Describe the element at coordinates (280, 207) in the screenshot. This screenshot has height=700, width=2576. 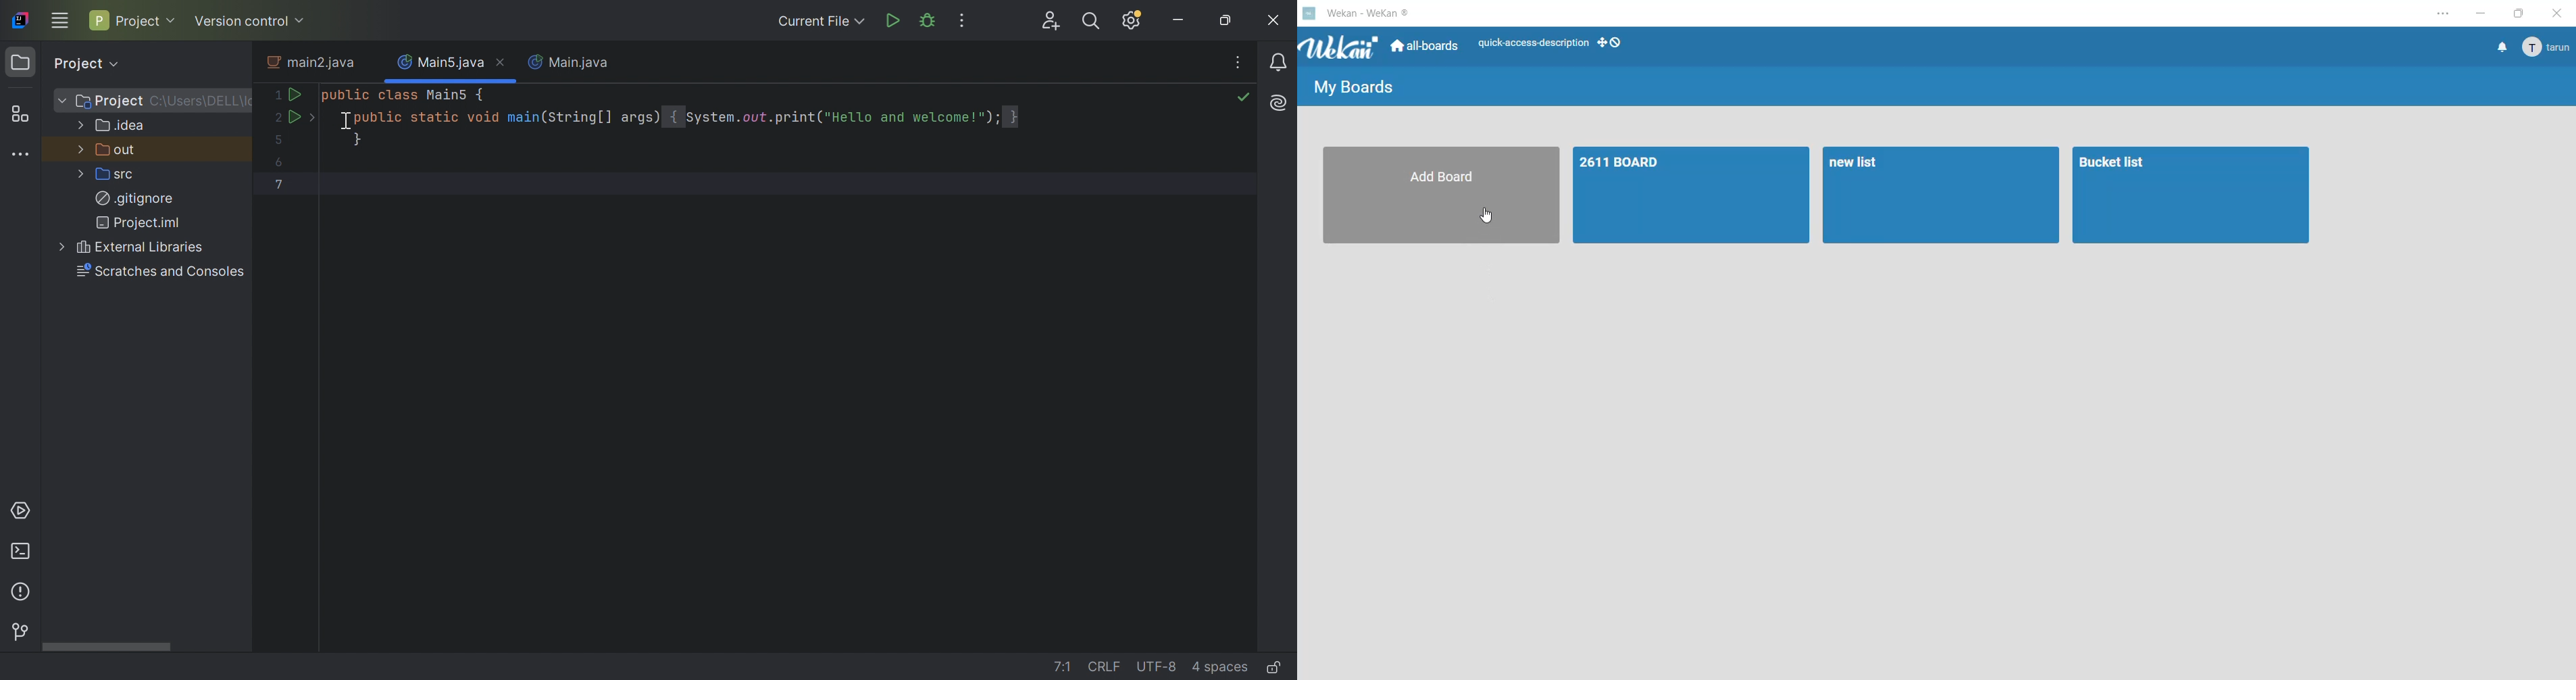
I see `6` at that location.